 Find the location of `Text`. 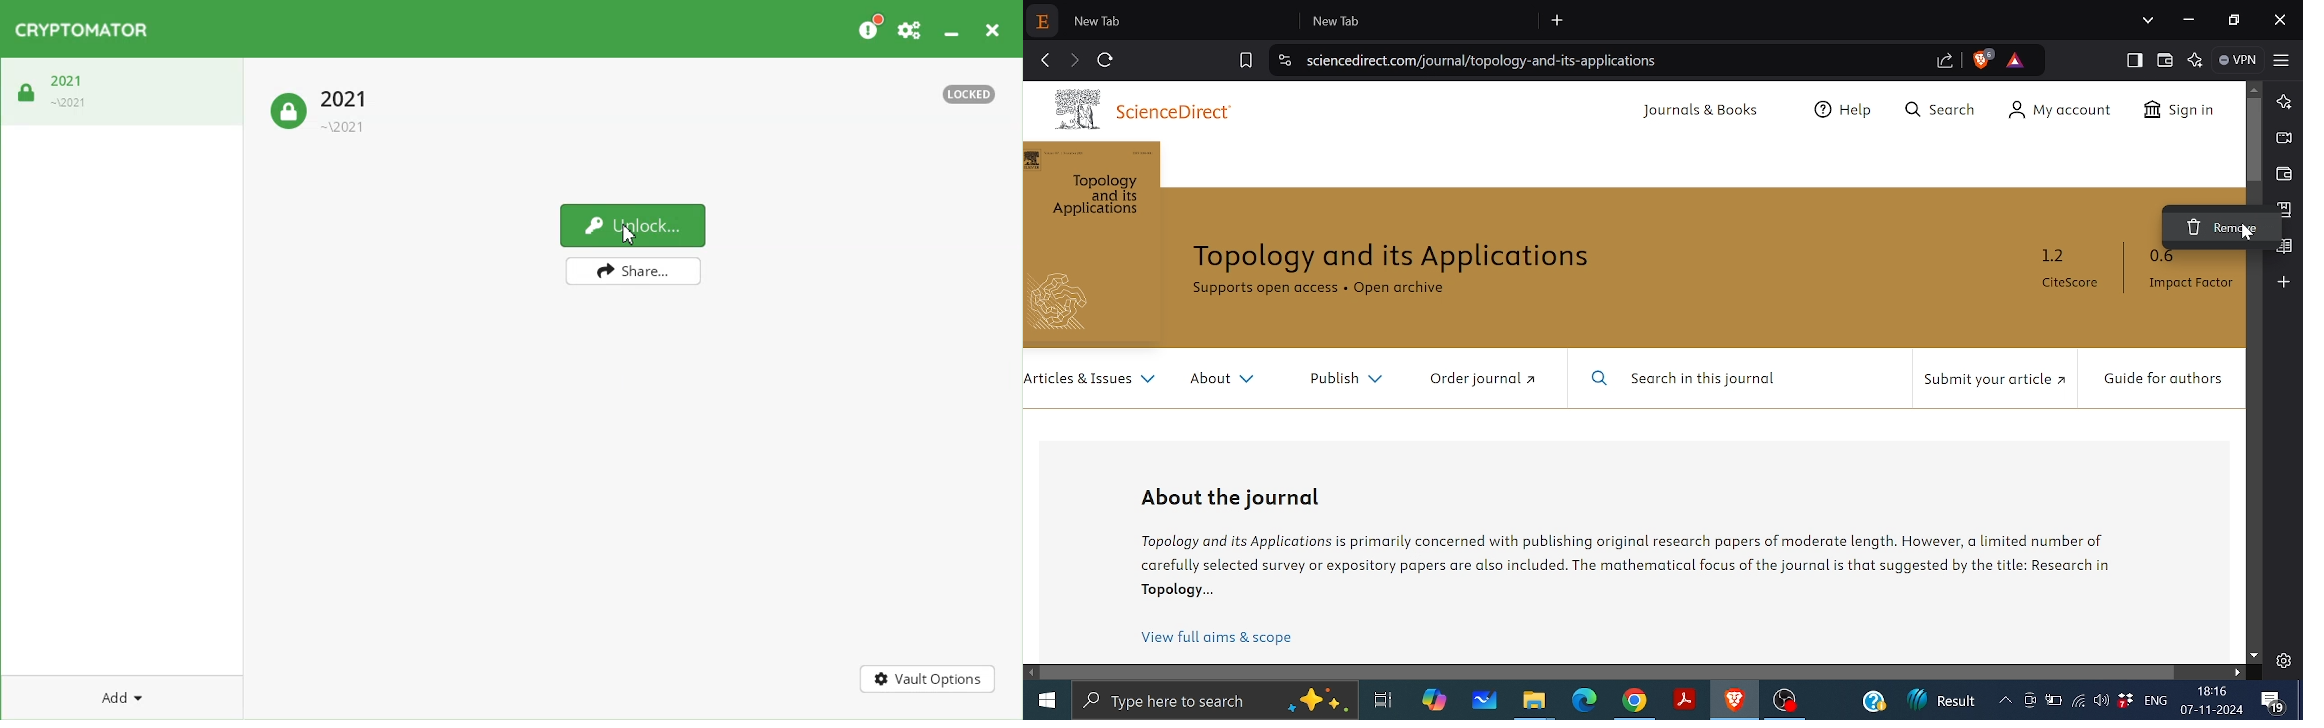

Text is located at coordinates (969, 94).